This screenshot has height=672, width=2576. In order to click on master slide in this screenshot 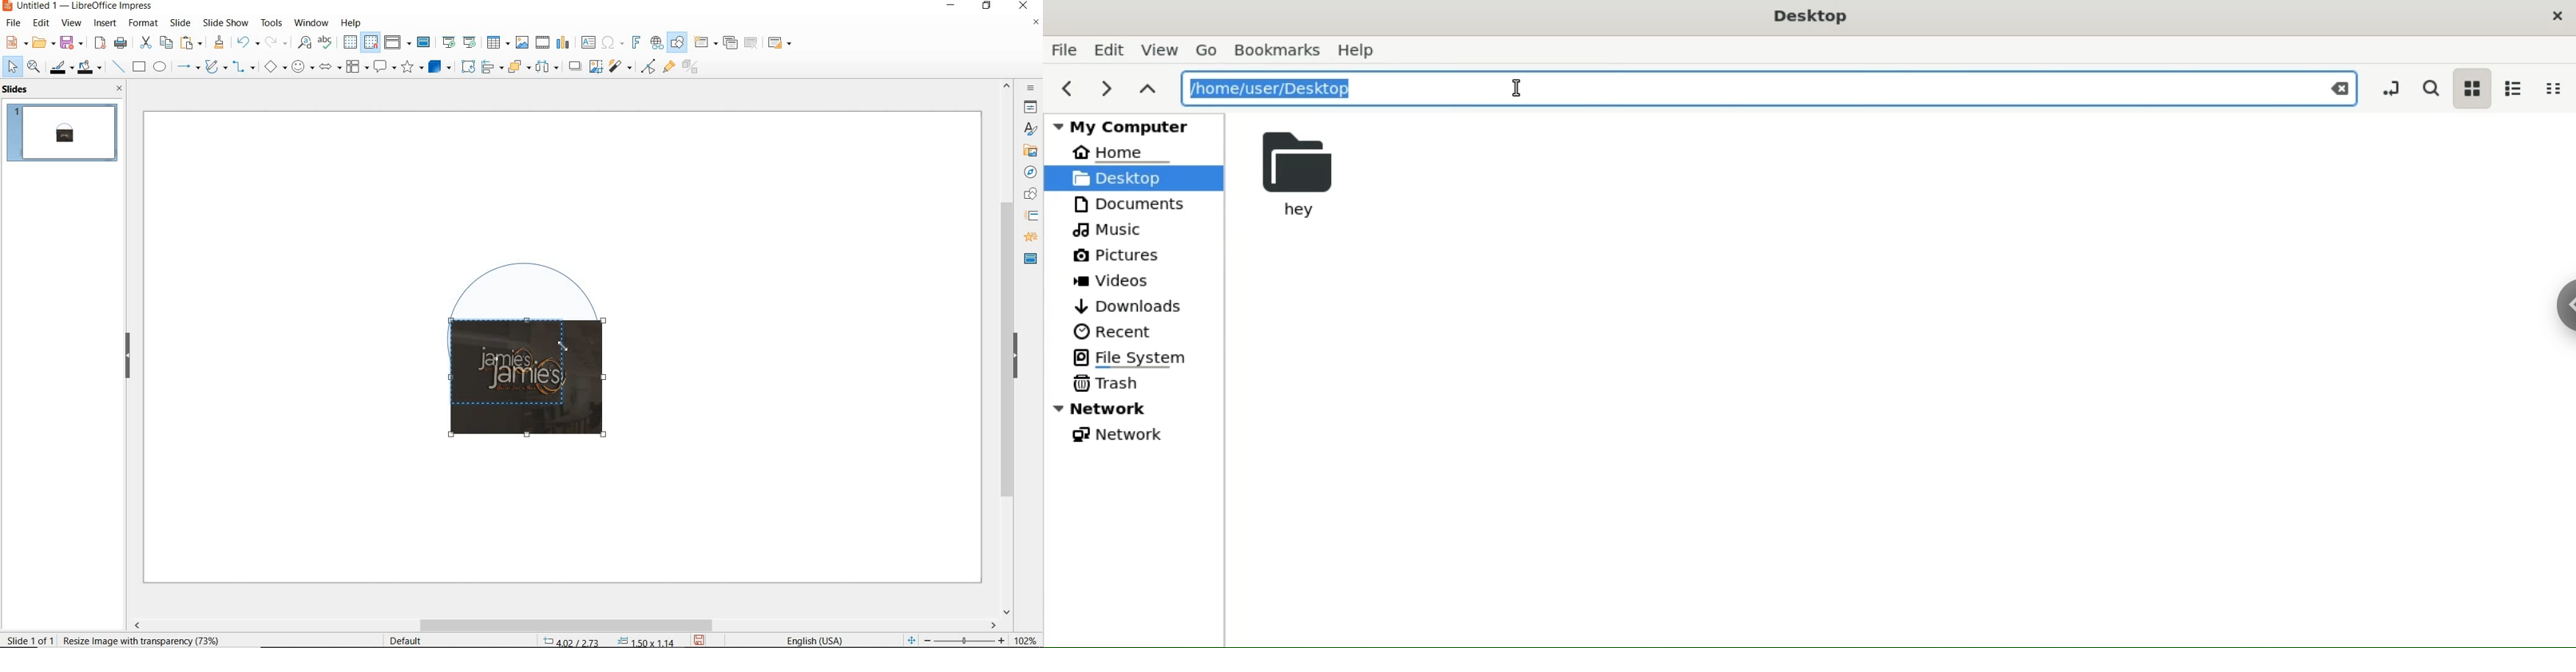, I will do `click(425, 43)`.